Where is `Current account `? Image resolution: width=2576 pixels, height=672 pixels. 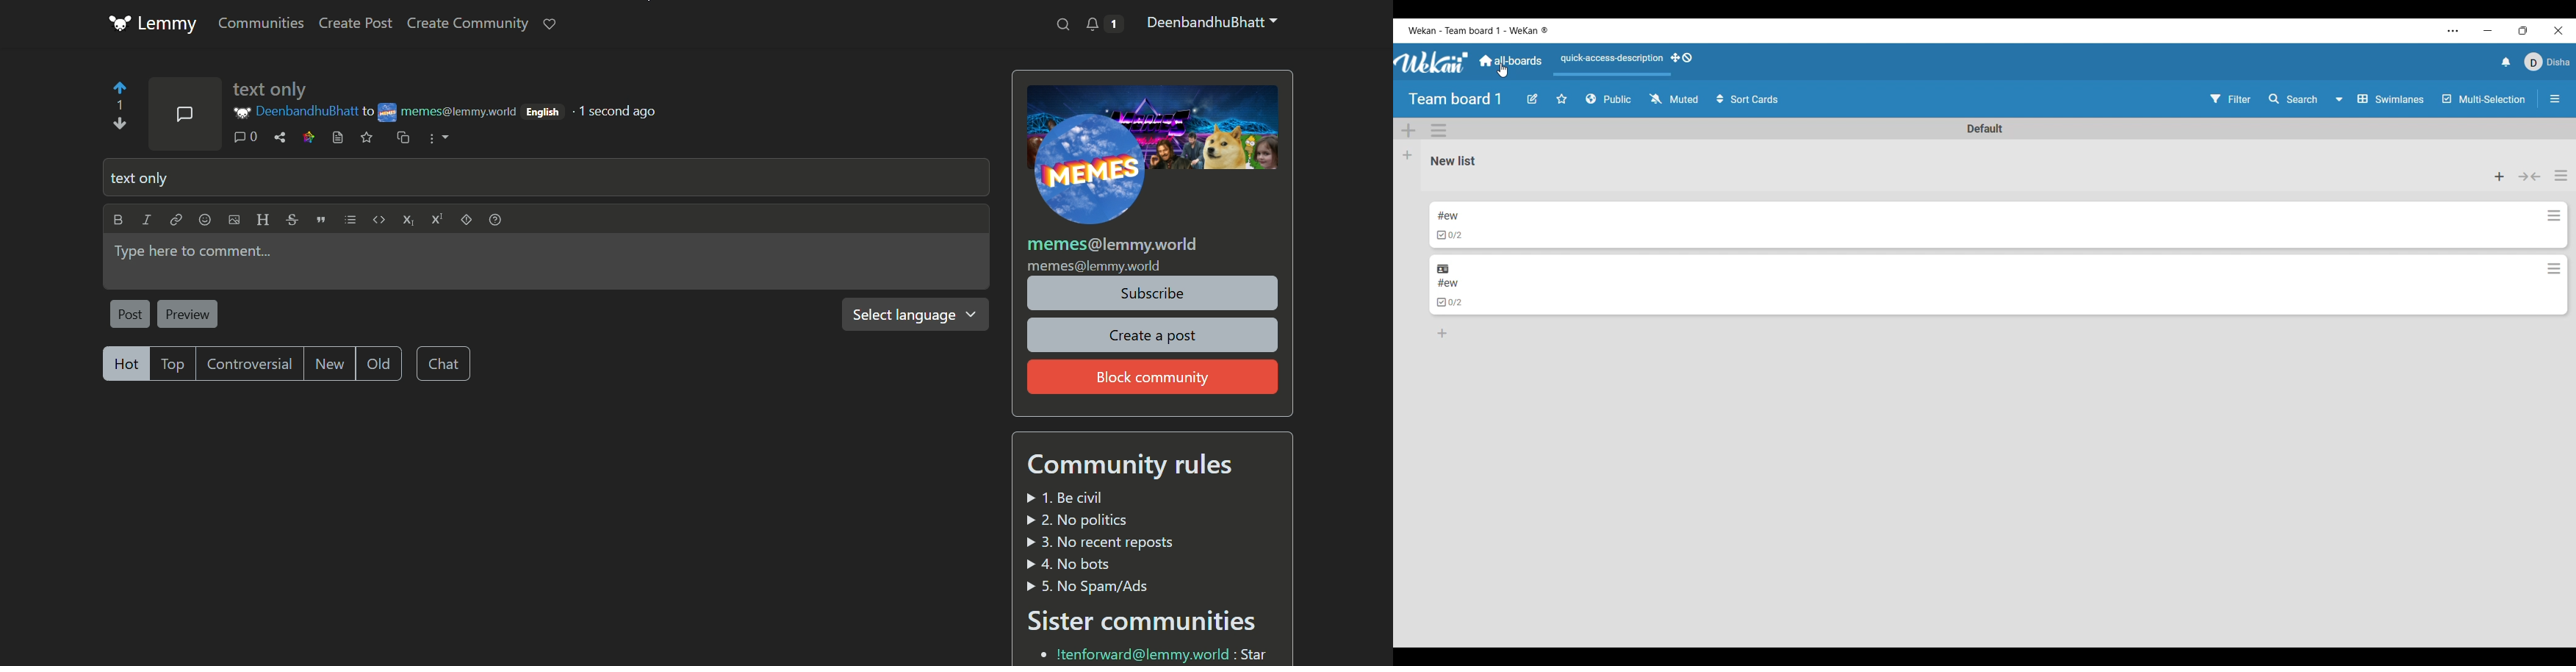
Current account  is located at coordinates (2548, 62).